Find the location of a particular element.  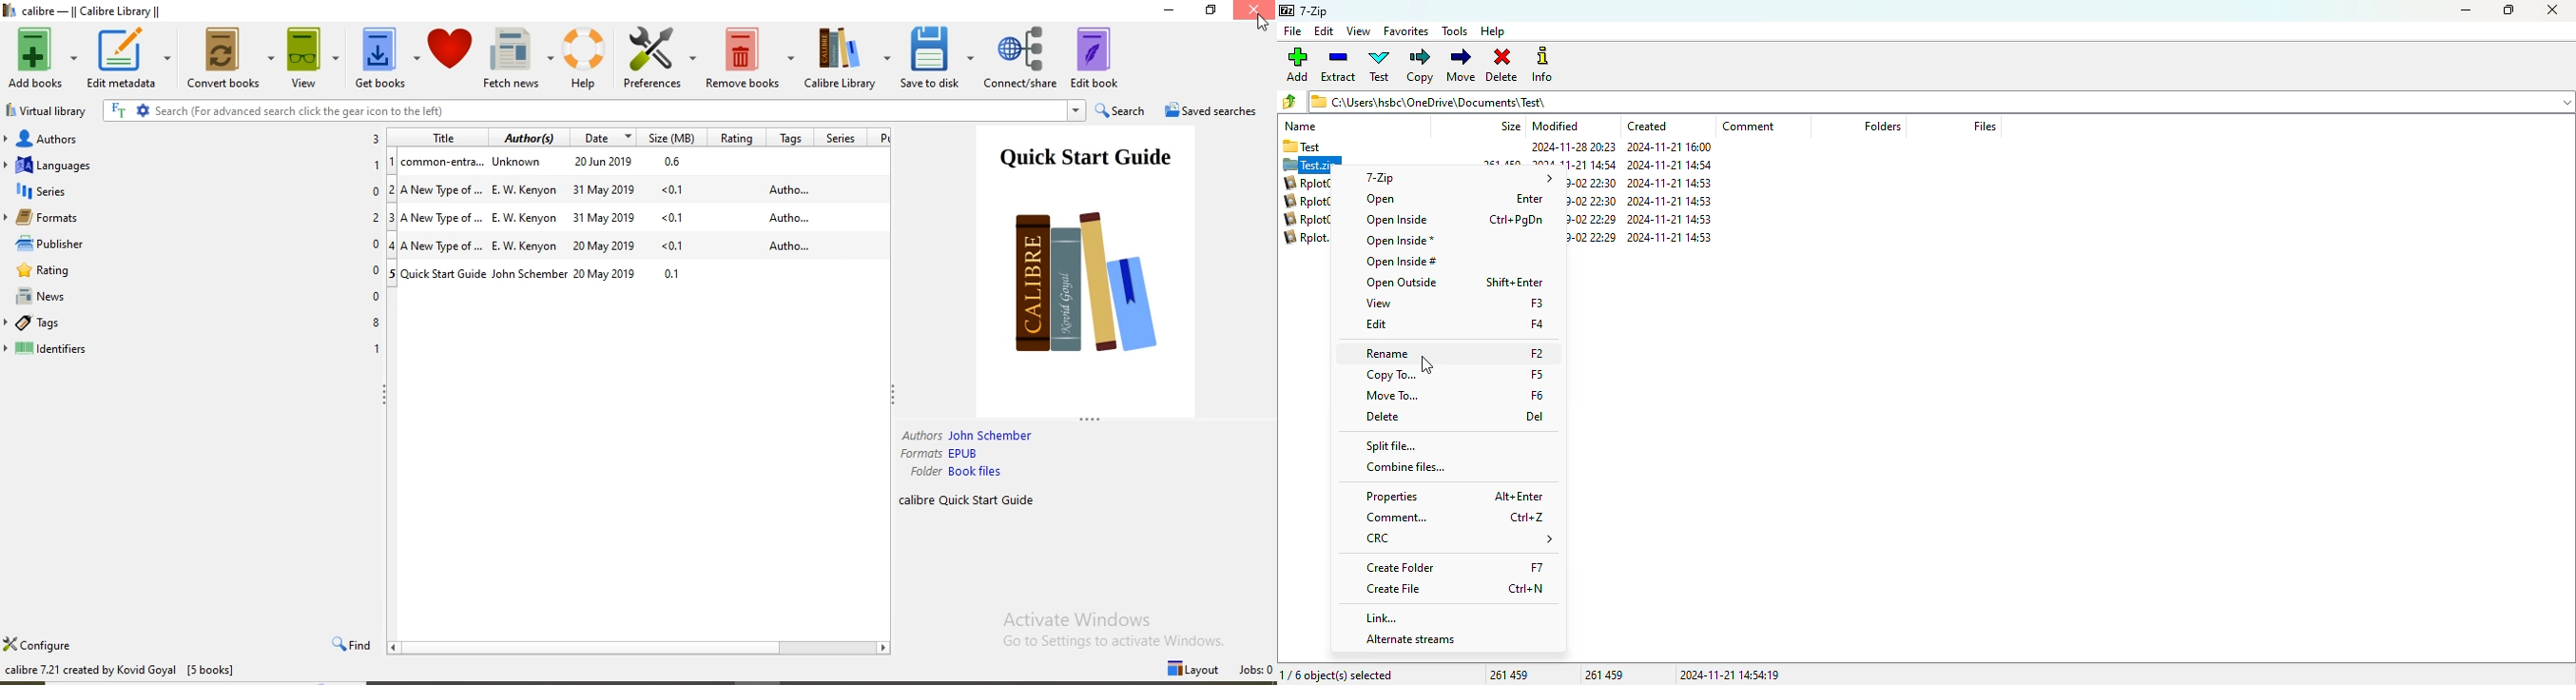

Restore is located at coordinates (1213, 9).